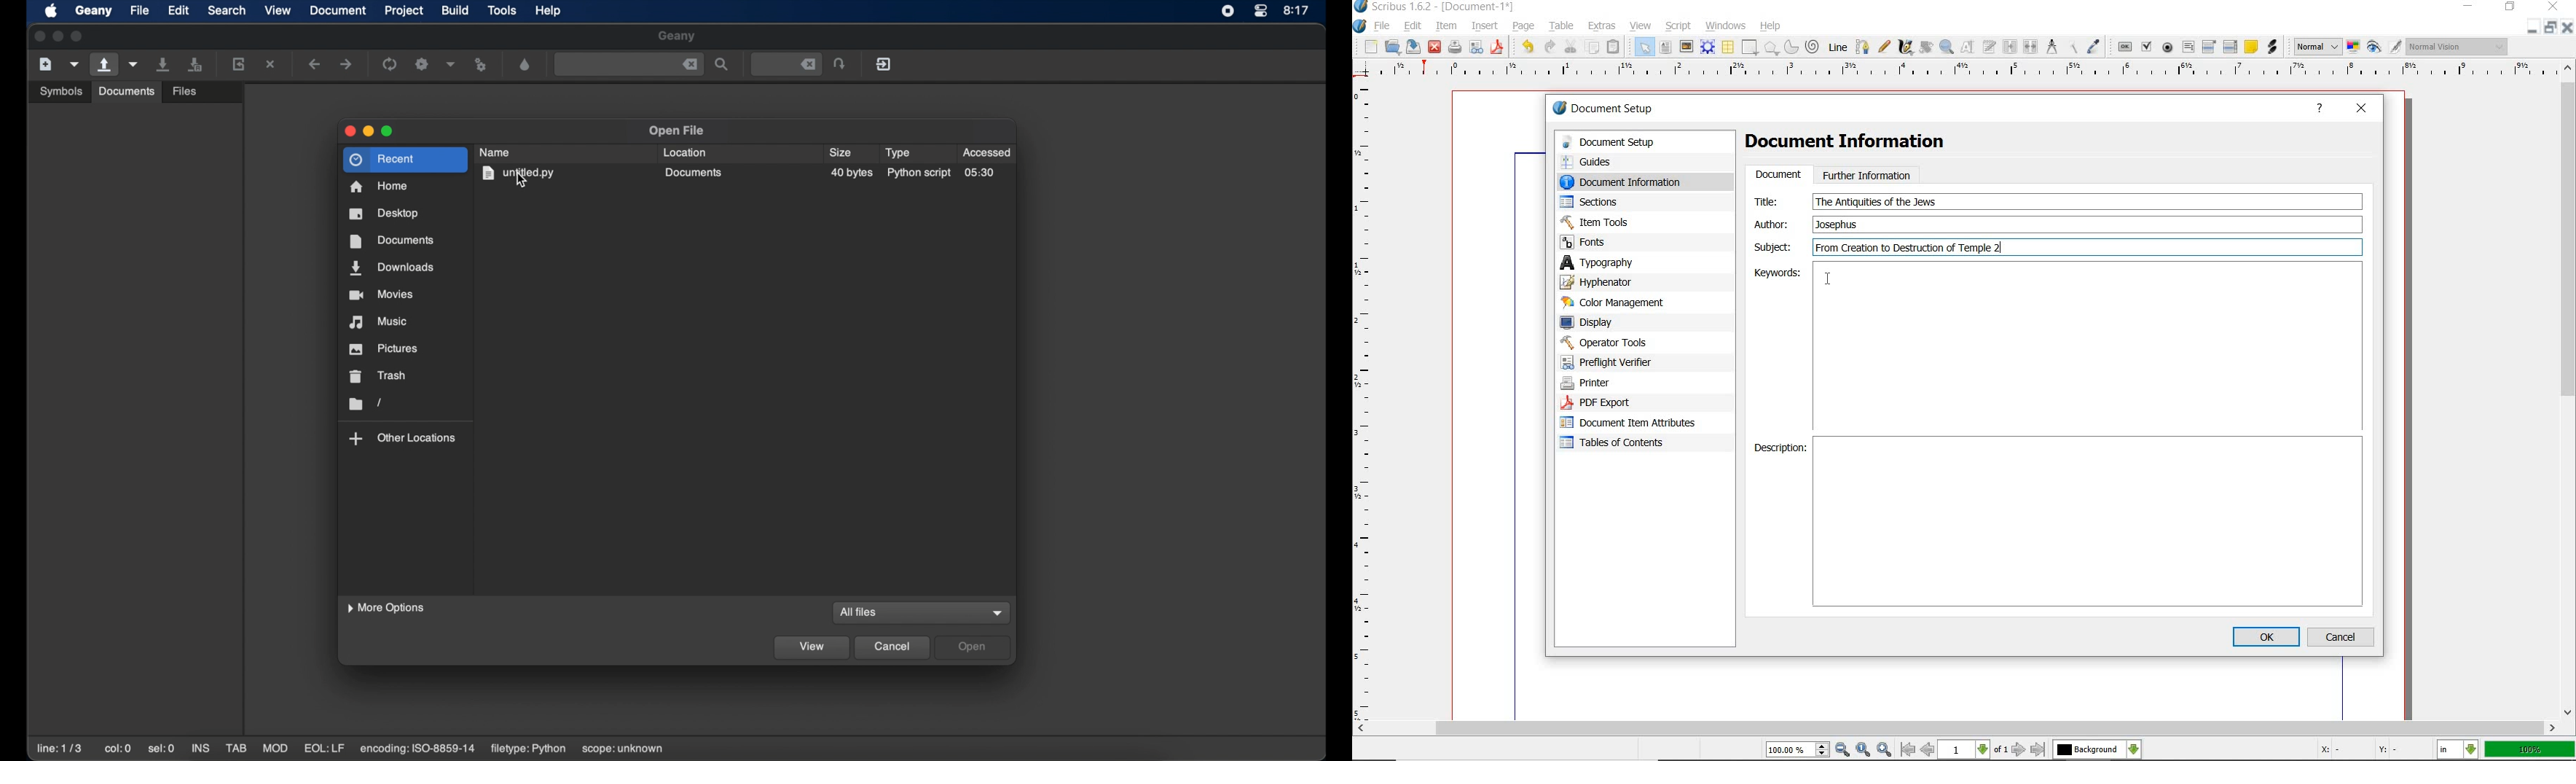  What do you see at coordinates (2534, 27) in the screenshot?
I see `minimize` at bounding box center [2534, 27].